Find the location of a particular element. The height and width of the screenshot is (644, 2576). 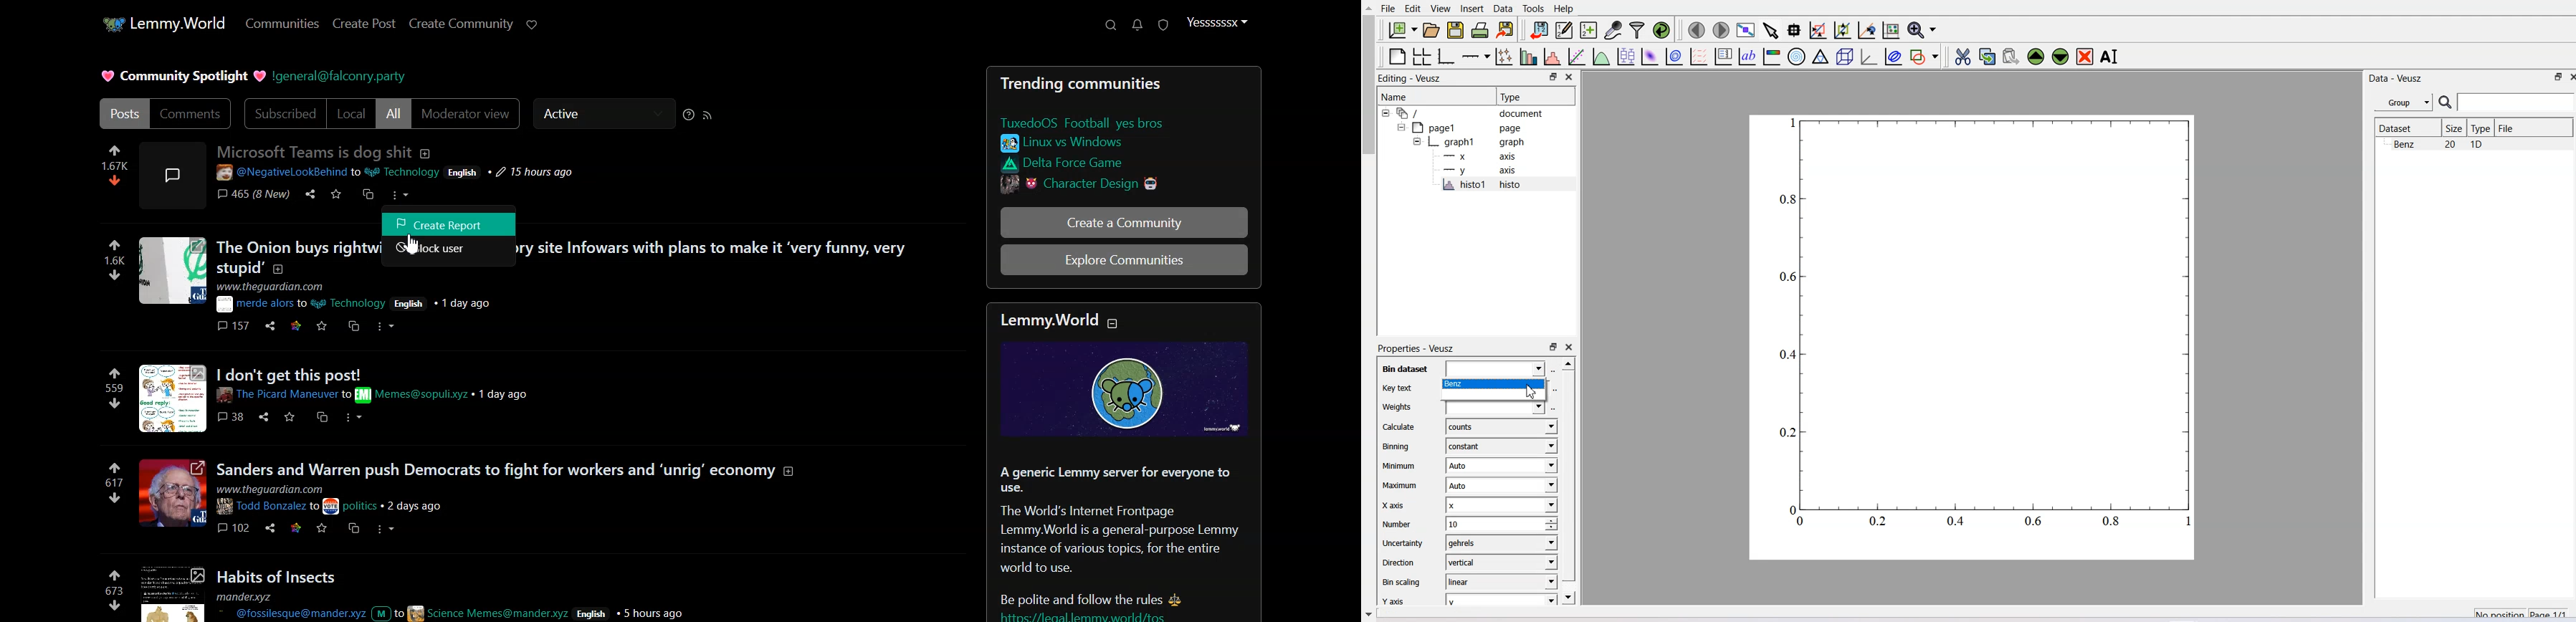

Blank is located at coordinates (1494, 396).